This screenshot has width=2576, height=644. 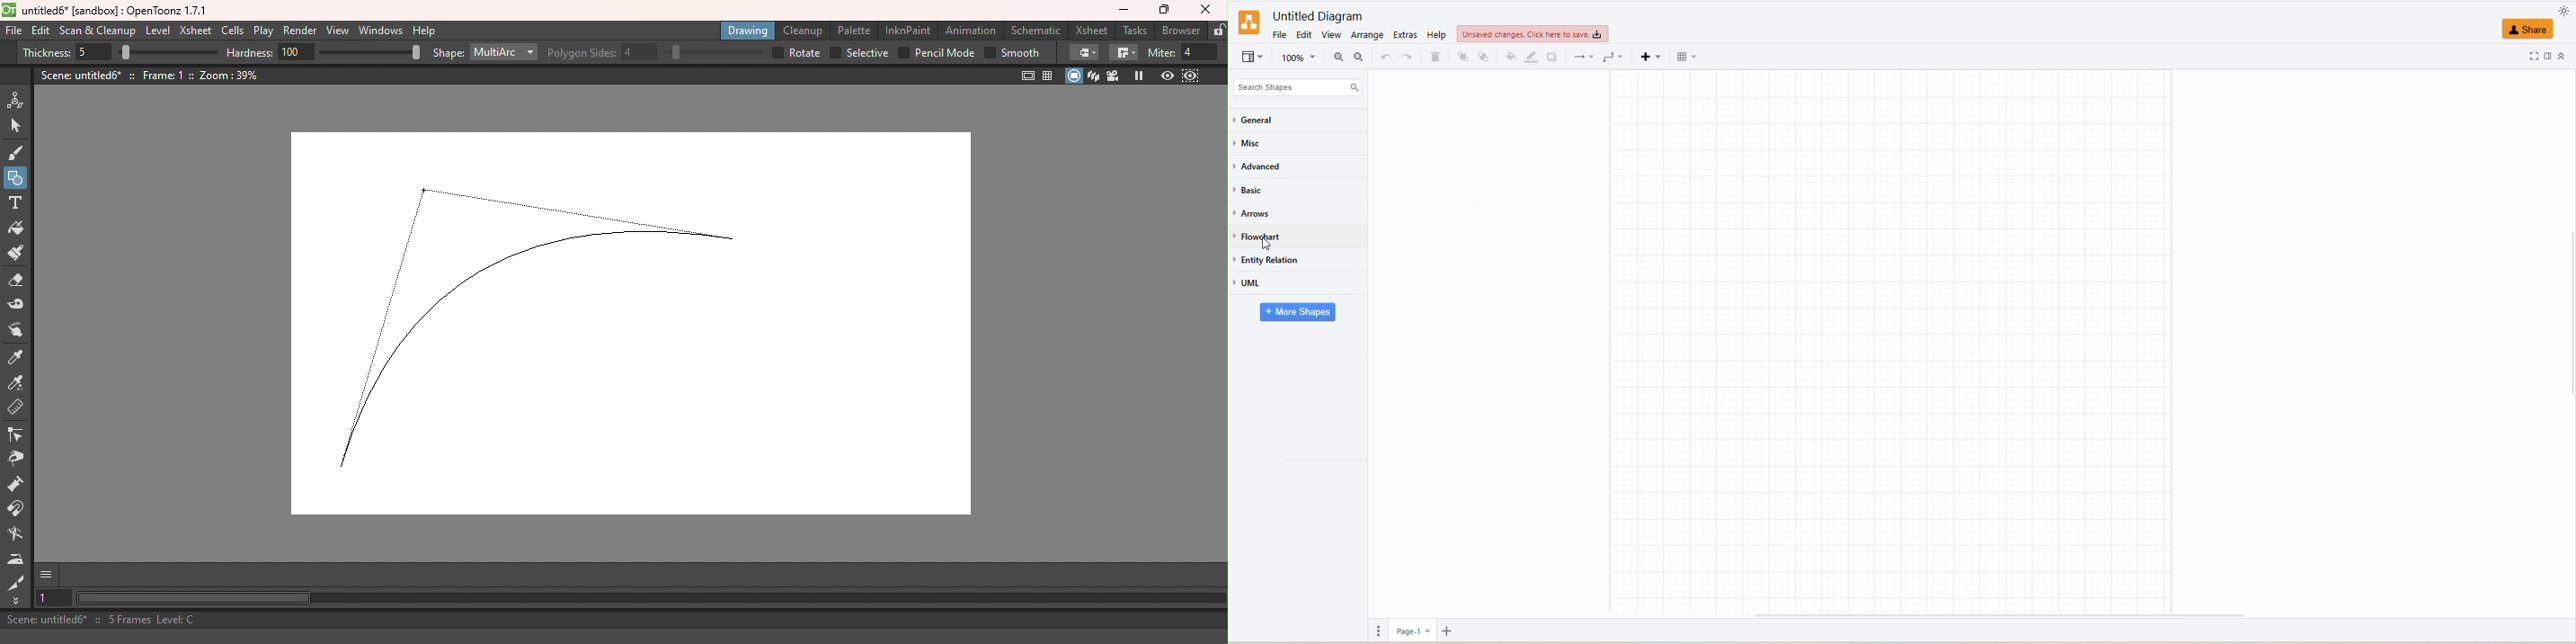 What do you see at coordinates (1384, 56) in the screenshot?
I see `REDO` at bounding box center [1384, 56].